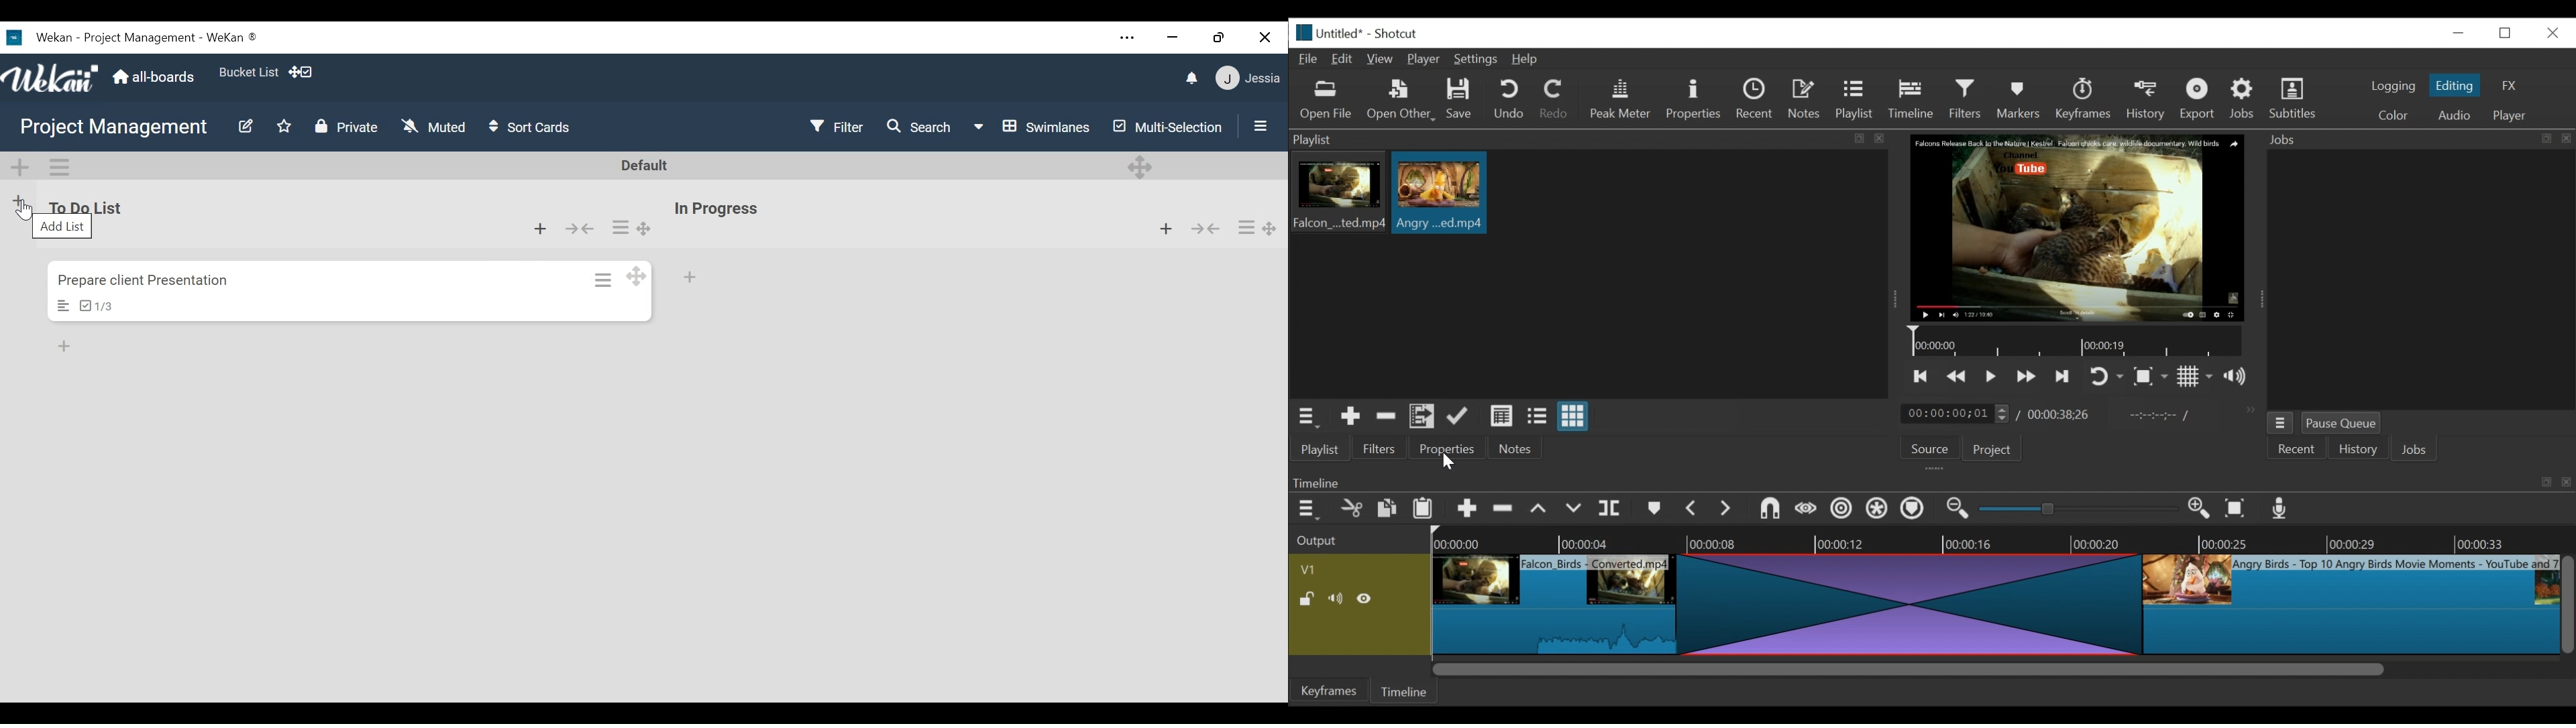 The height and width of the screenshot is (728, 2576). I want to click on File, so click(1311, 60).